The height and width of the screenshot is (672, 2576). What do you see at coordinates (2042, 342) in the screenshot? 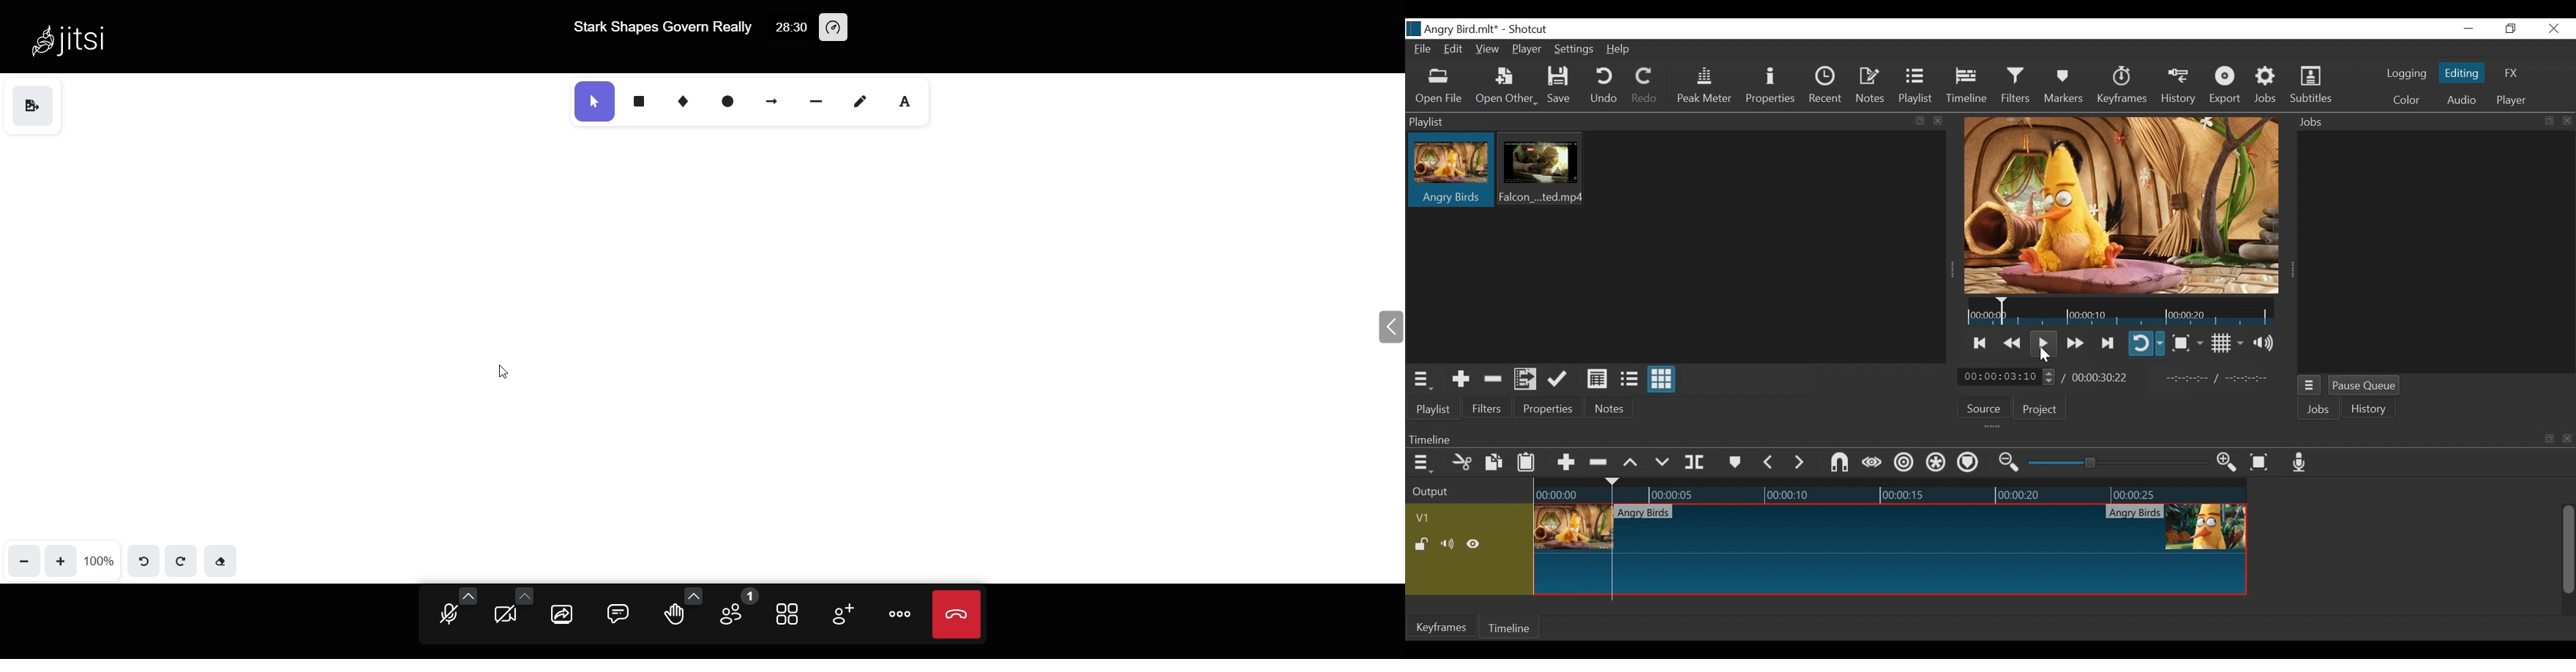
I see `Toggle play or pause (space)` at bounding box center [2042, 342].